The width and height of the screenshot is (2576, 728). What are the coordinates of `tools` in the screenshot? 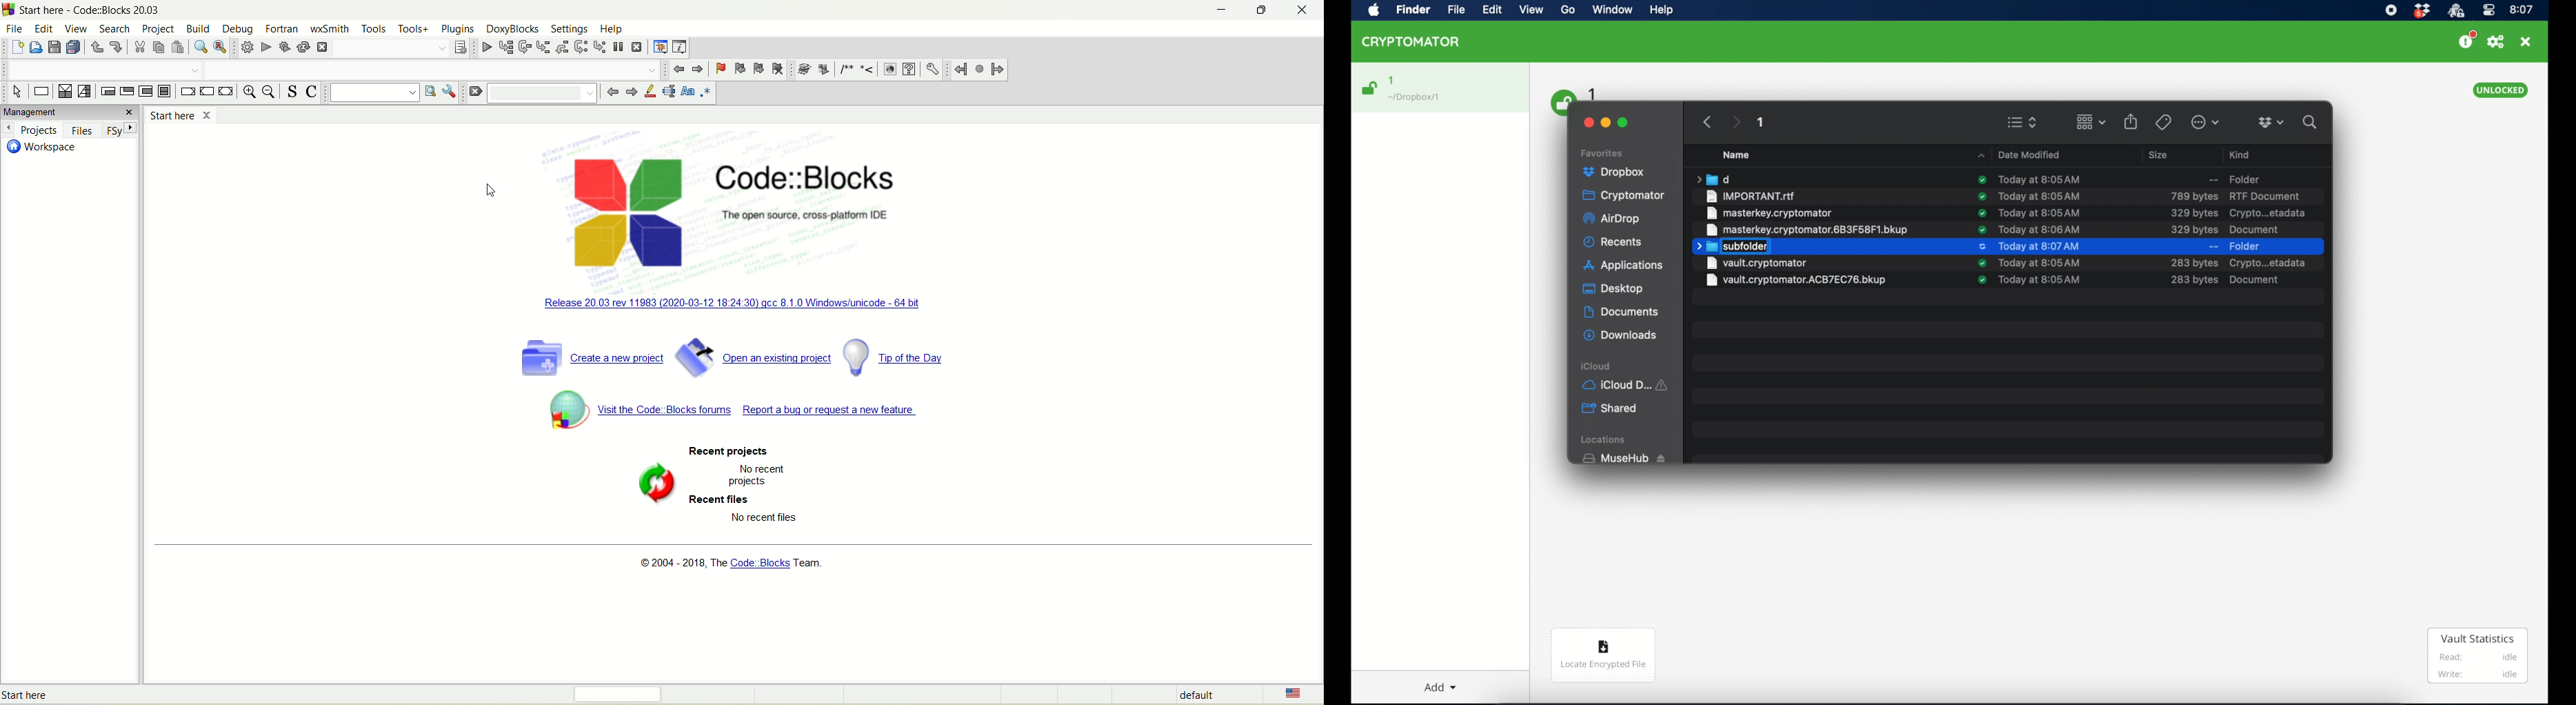 It's located at (373, 29).